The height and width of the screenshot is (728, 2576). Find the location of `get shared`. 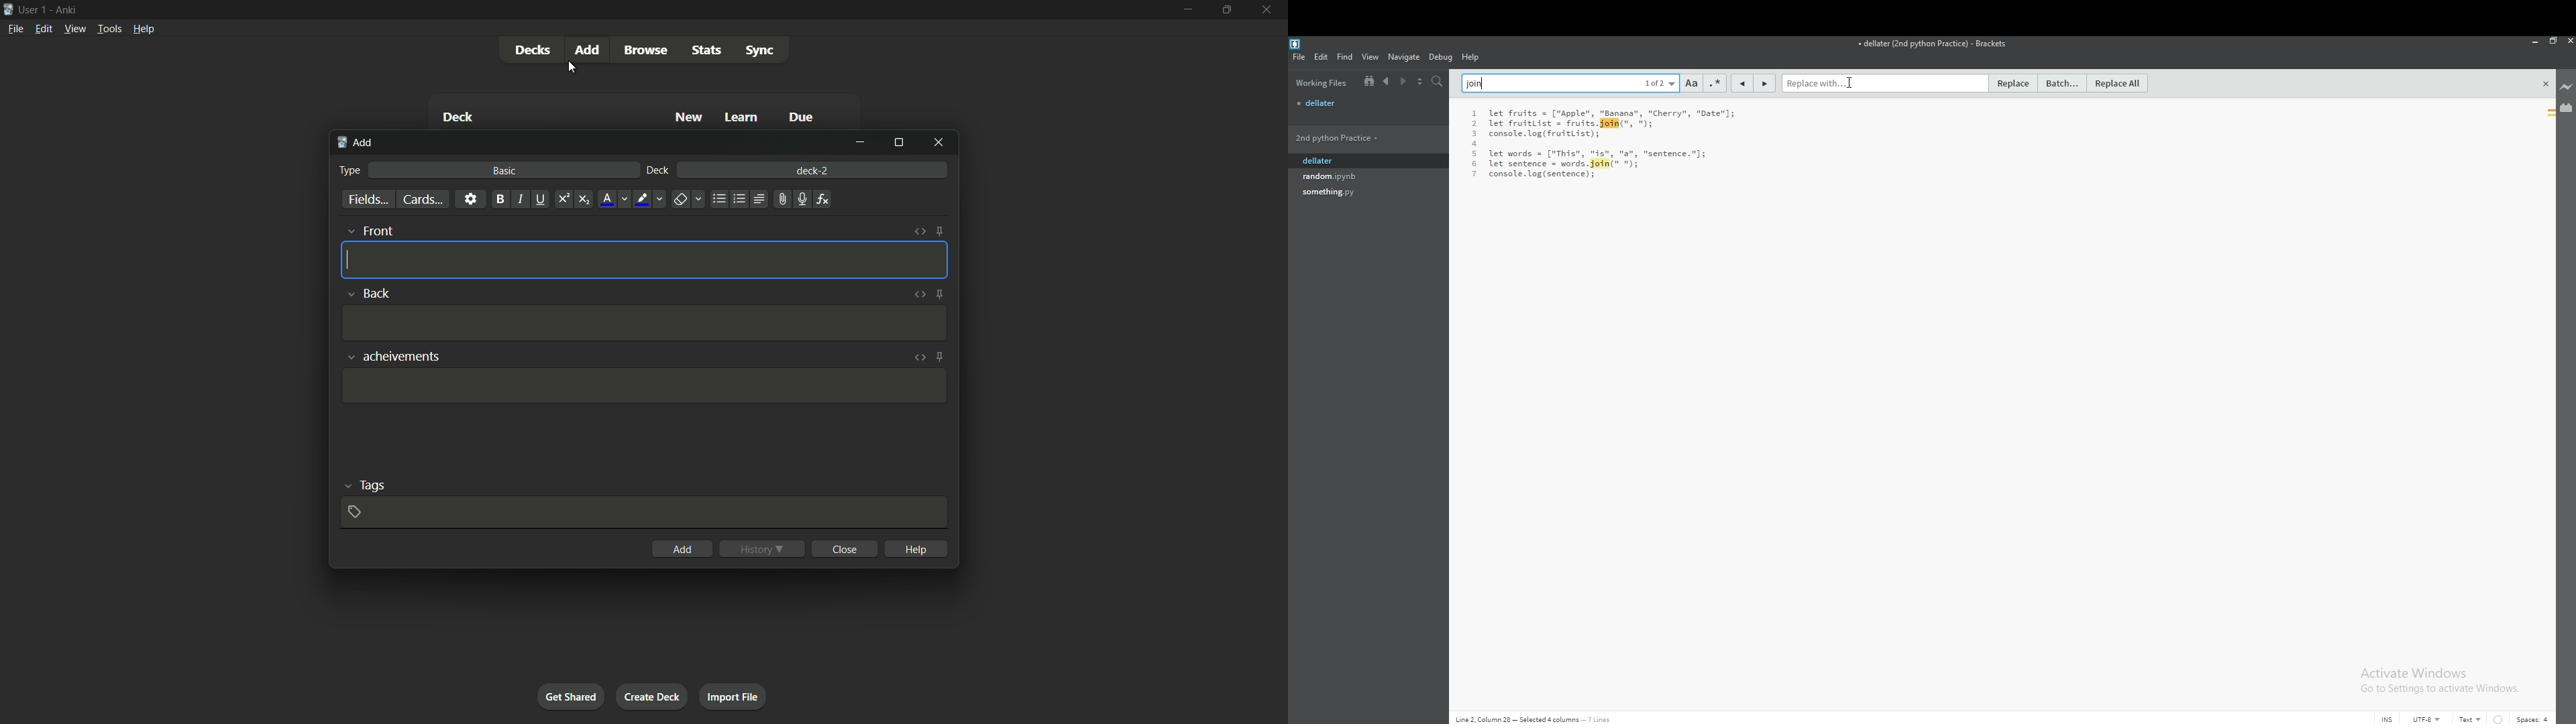

get shared is located at coordinates (571, 697).